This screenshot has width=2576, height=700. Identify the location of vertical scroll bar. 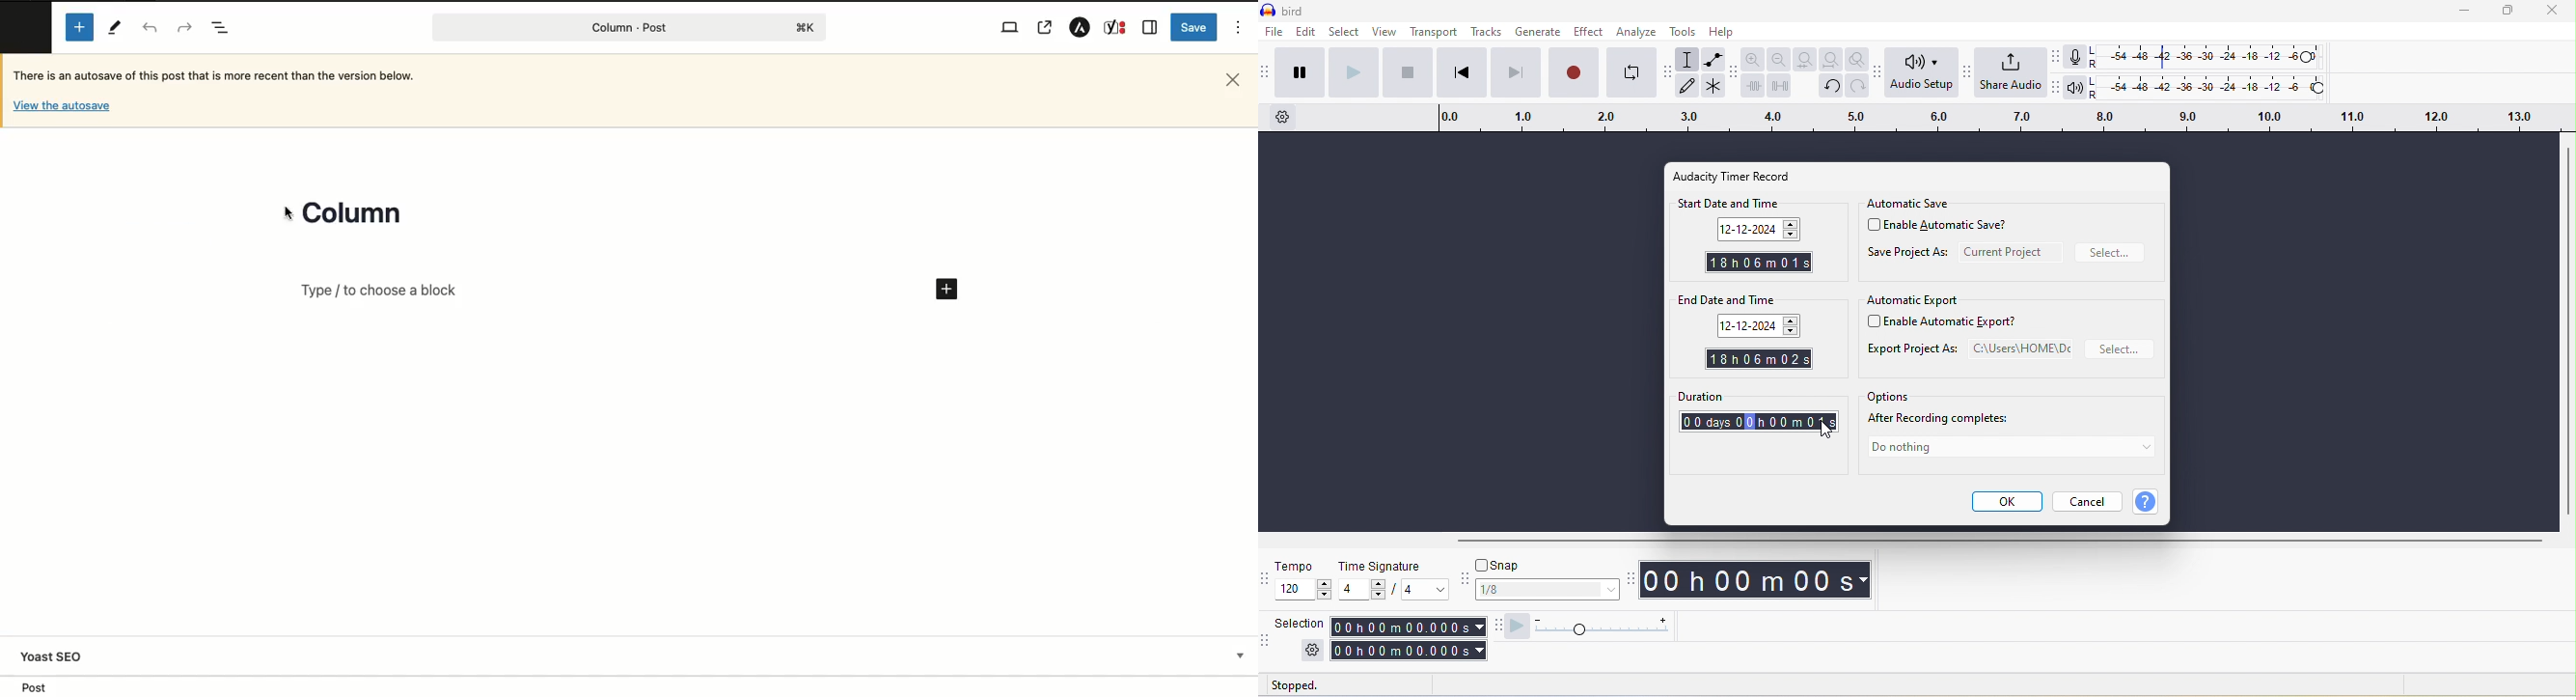
(2566, 329).